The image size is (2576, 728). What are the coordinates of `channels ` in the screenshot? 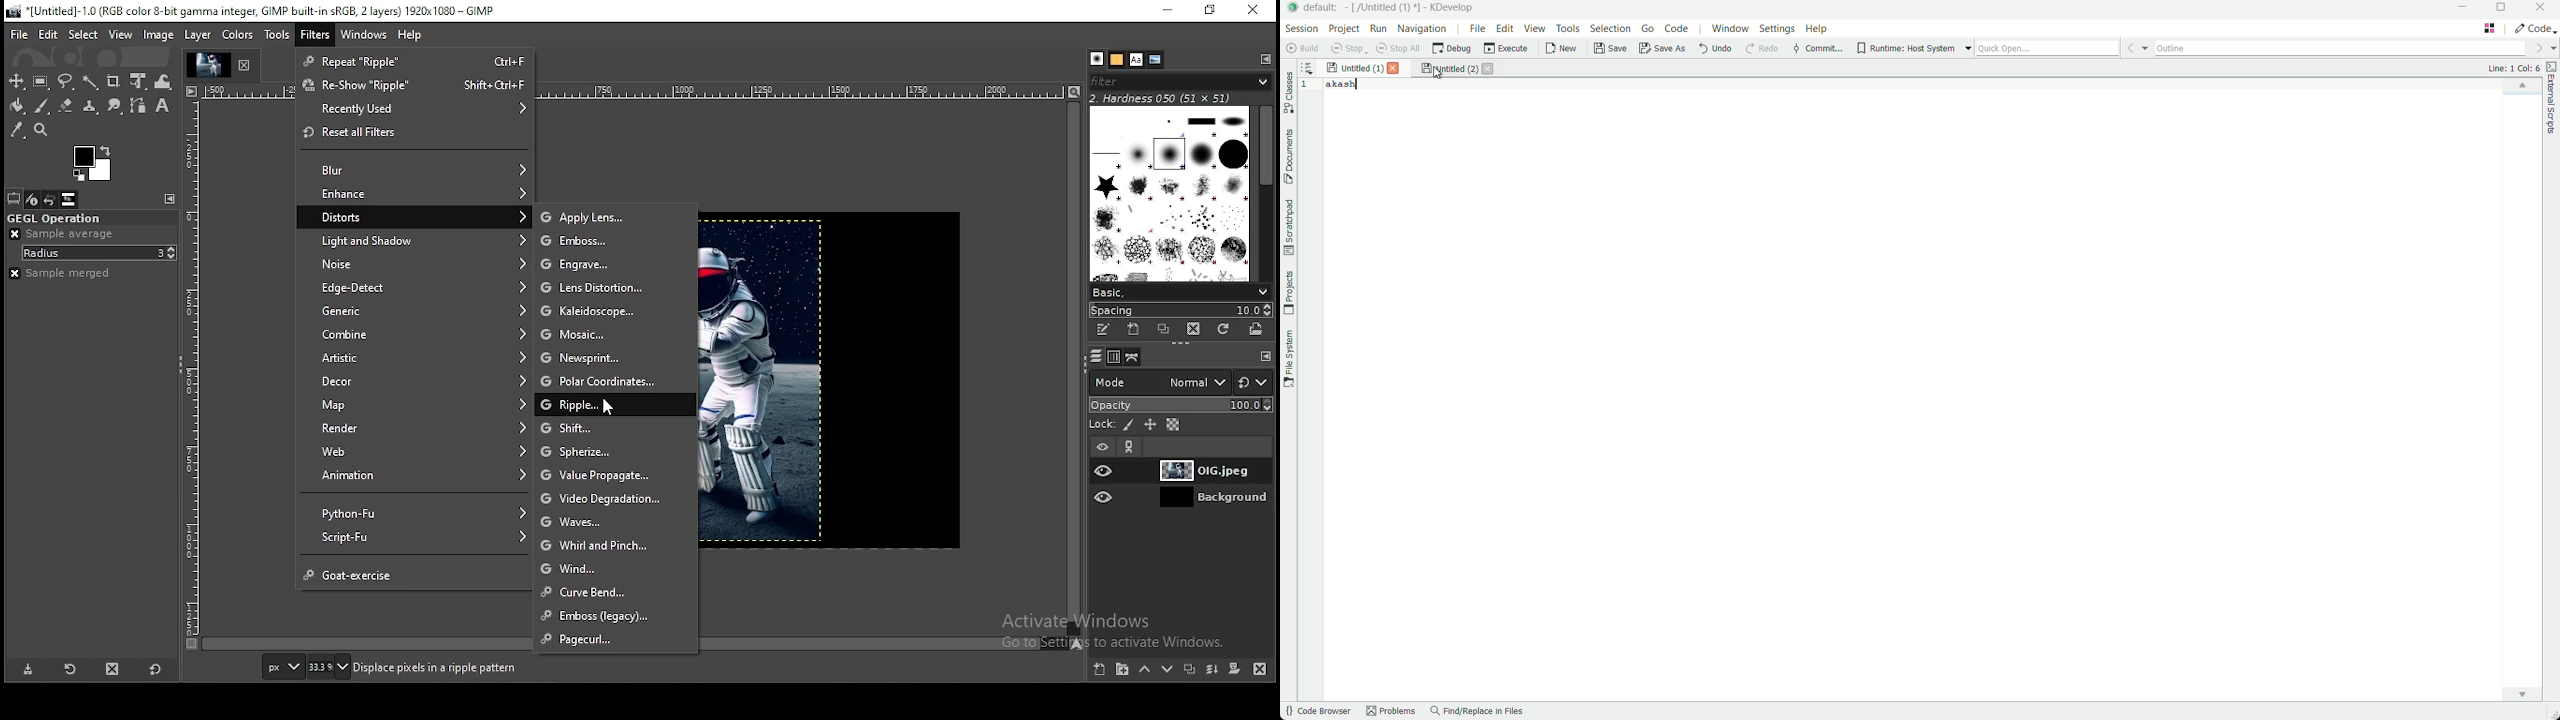 It's located at (1115, 357).